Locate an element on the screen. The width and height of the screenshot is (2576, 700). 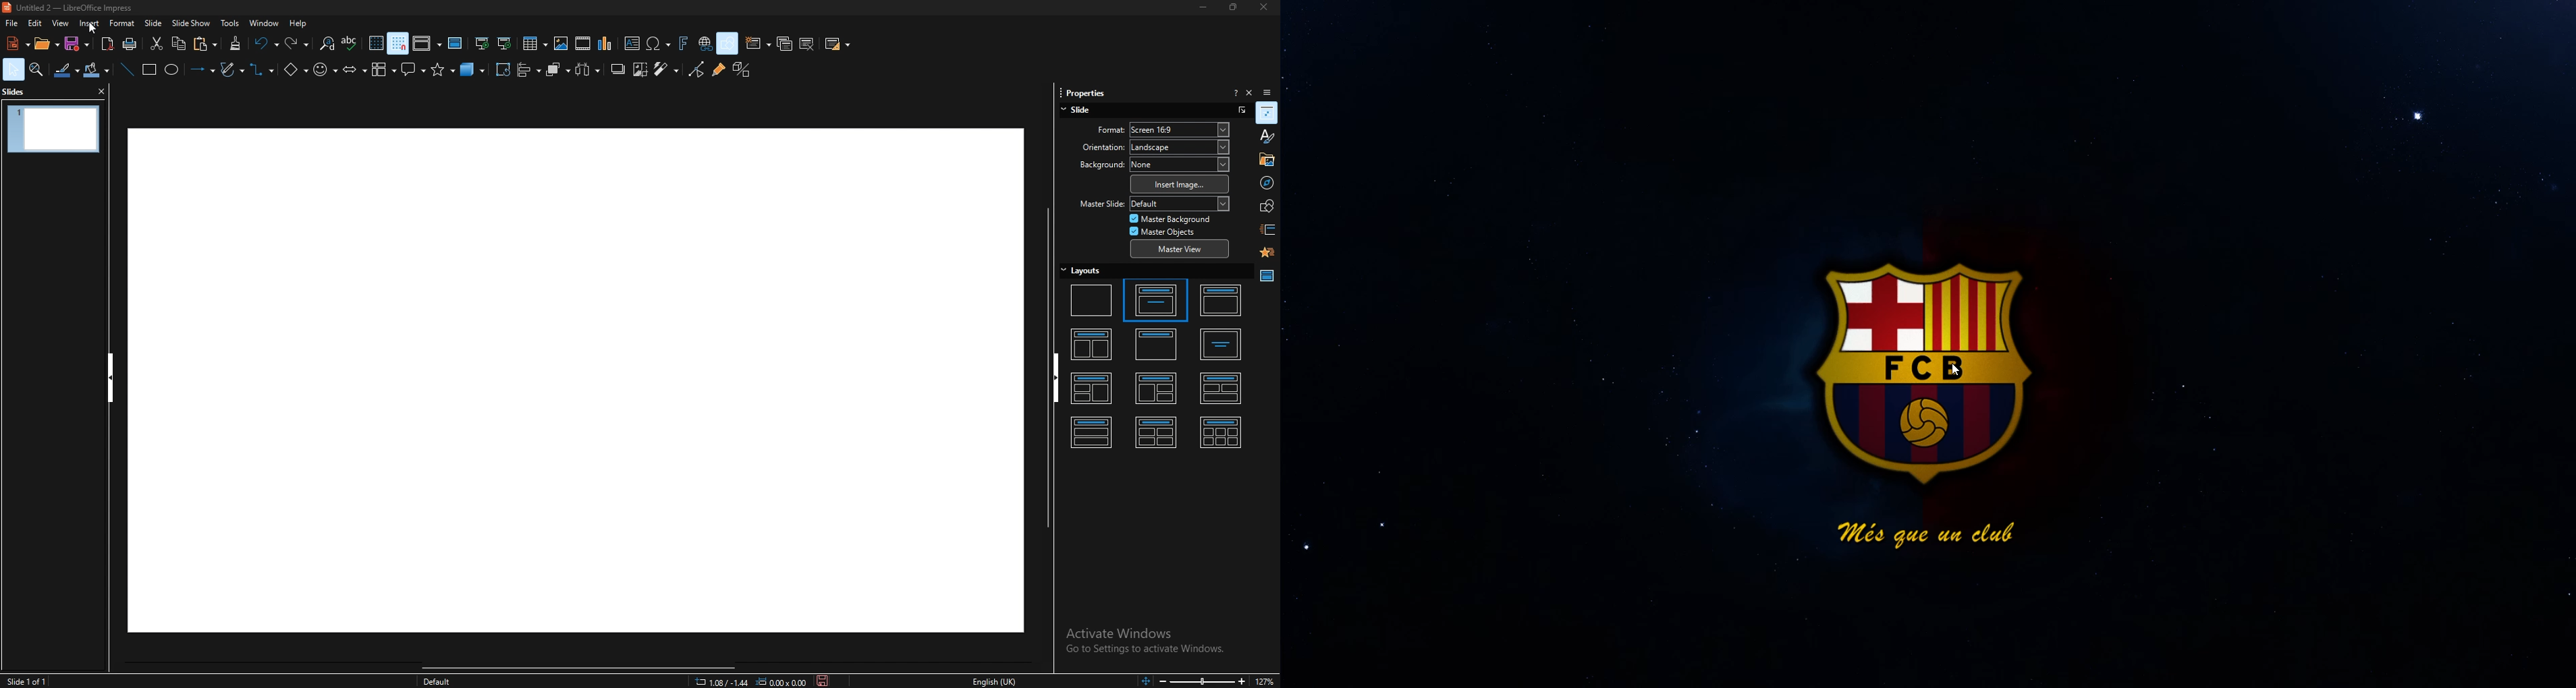
title, 2 content over content is located at coordinates (1222, 387).